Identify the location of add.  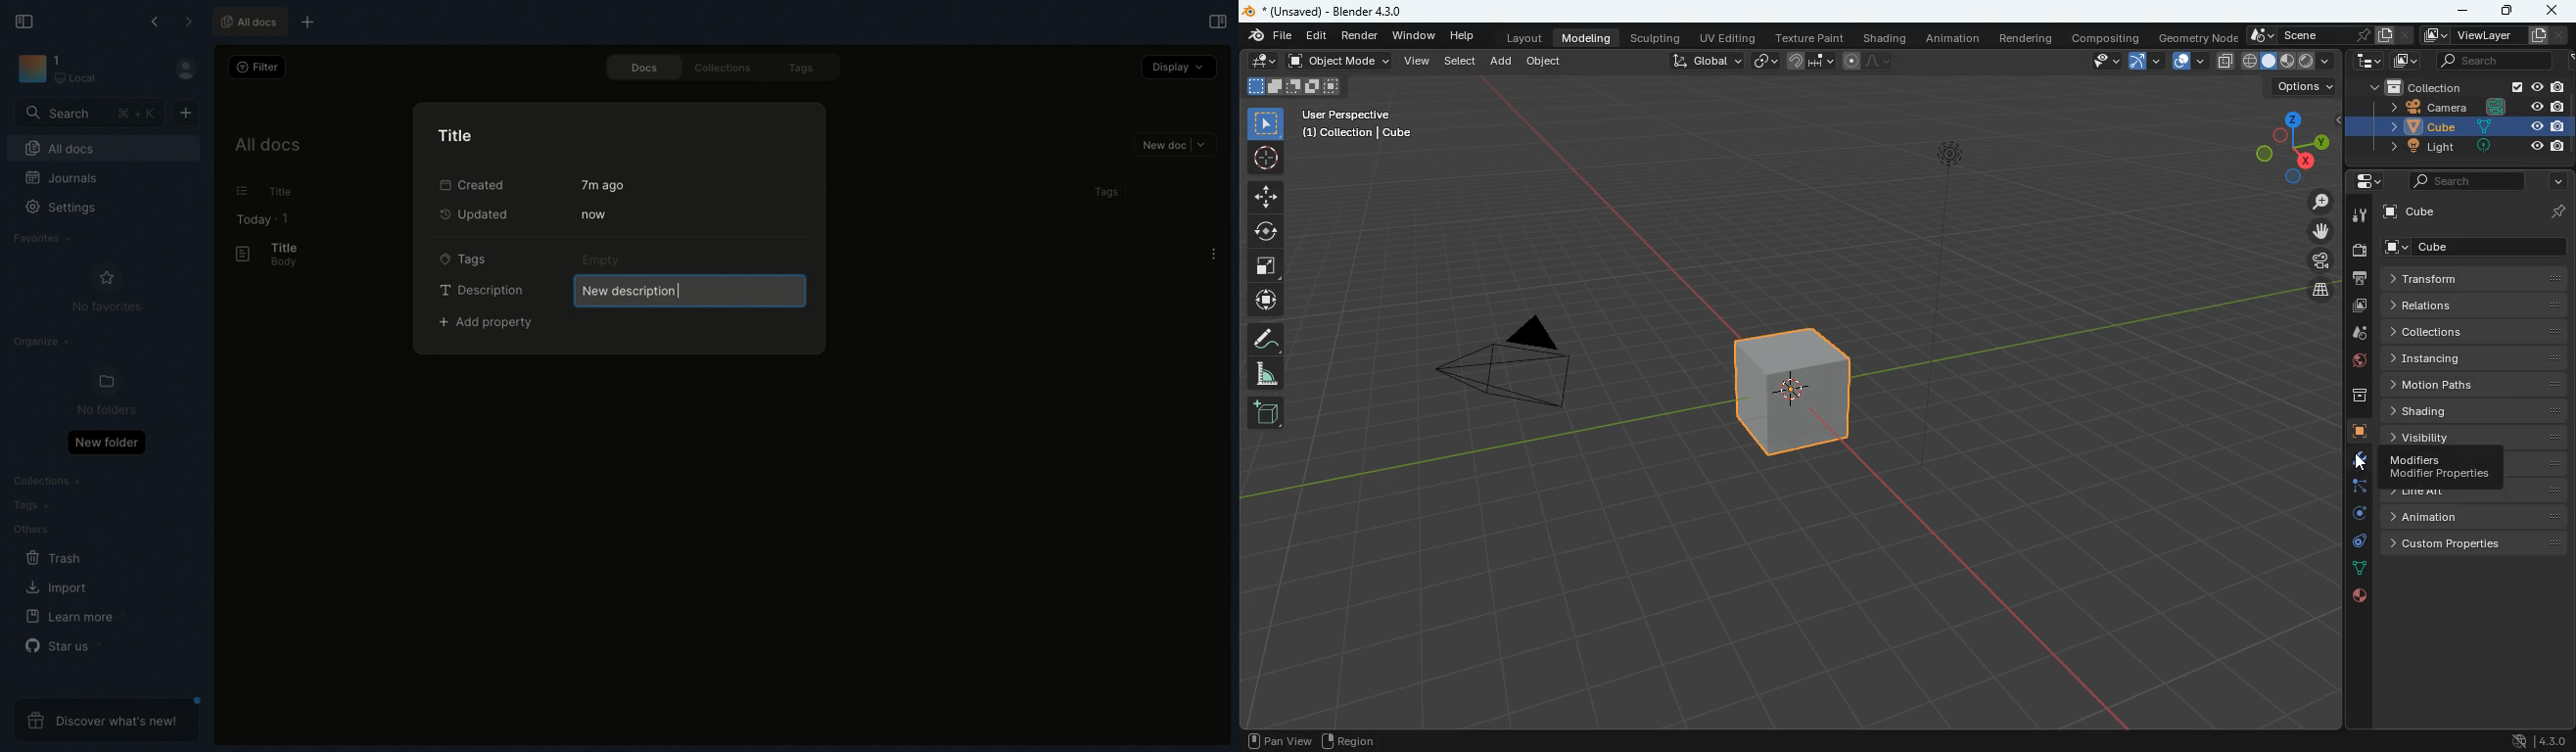
(1266, 412).